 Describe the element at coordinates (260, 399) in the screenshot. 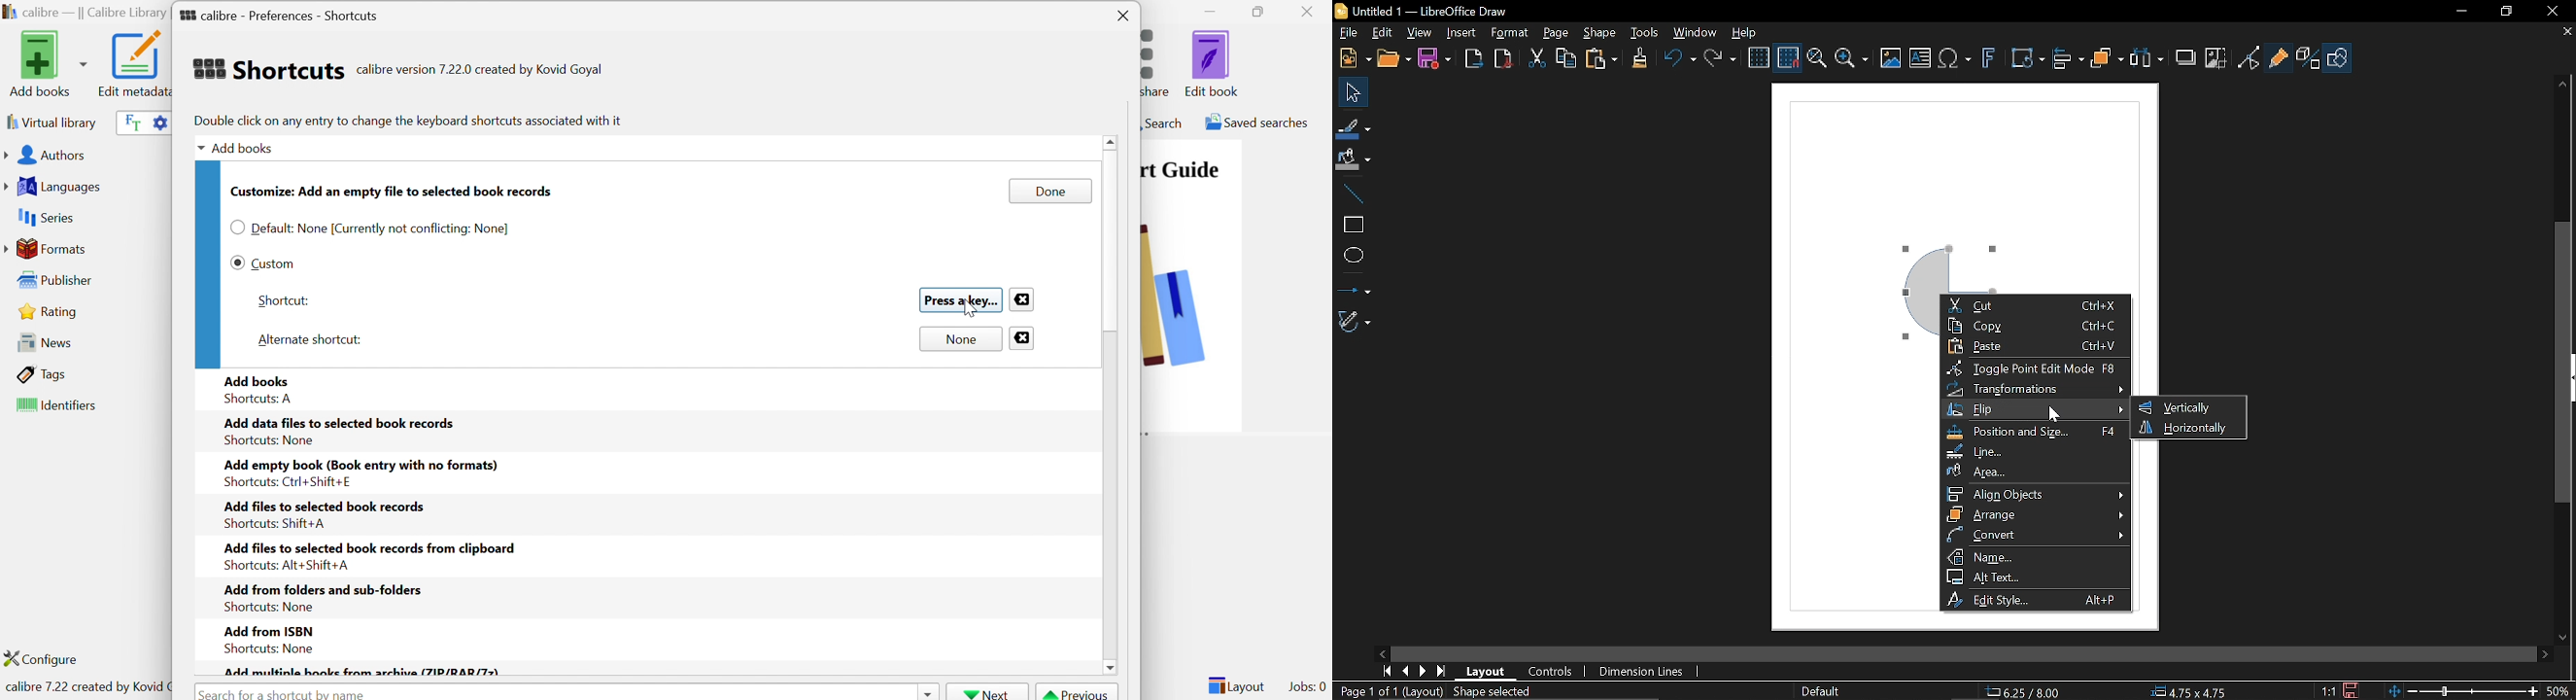

I see `Shortcuts: A` at that location.